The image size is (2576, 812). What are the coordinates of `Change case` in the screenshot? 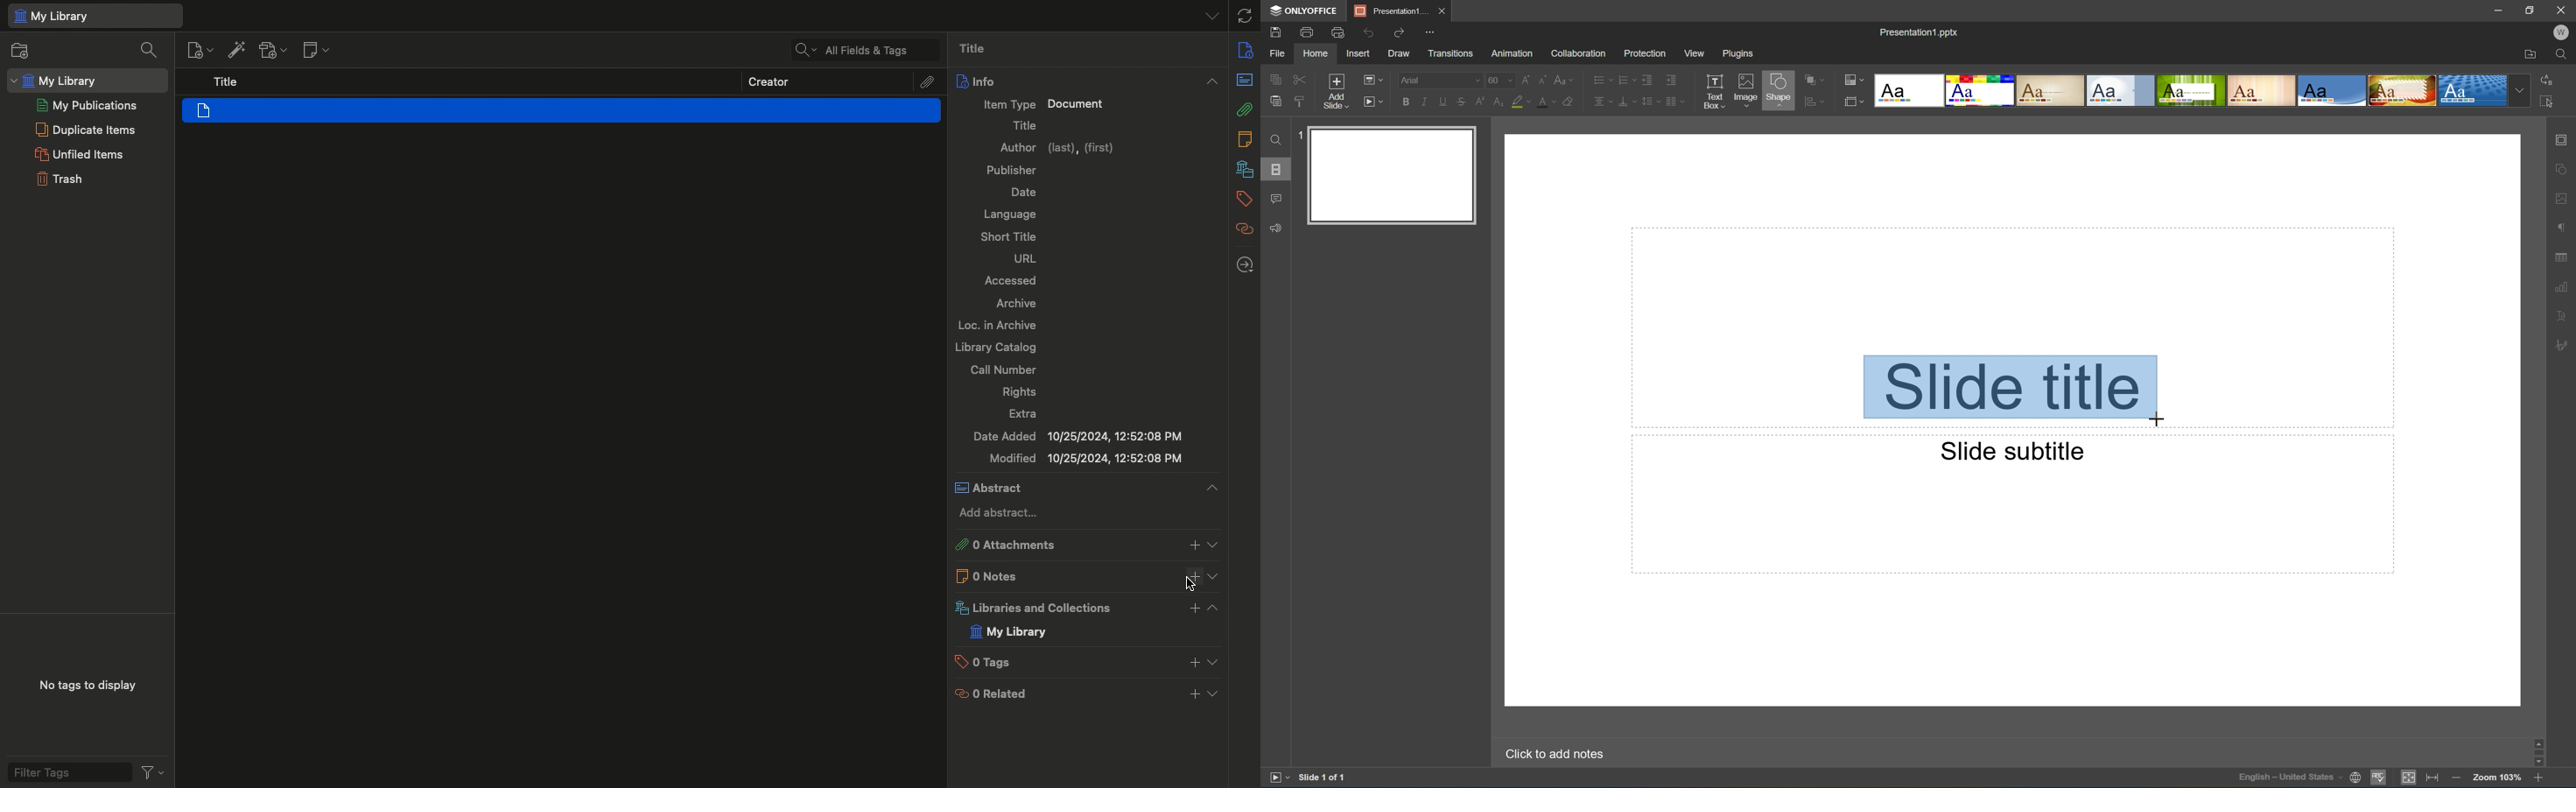 It's located at (1566, 80).